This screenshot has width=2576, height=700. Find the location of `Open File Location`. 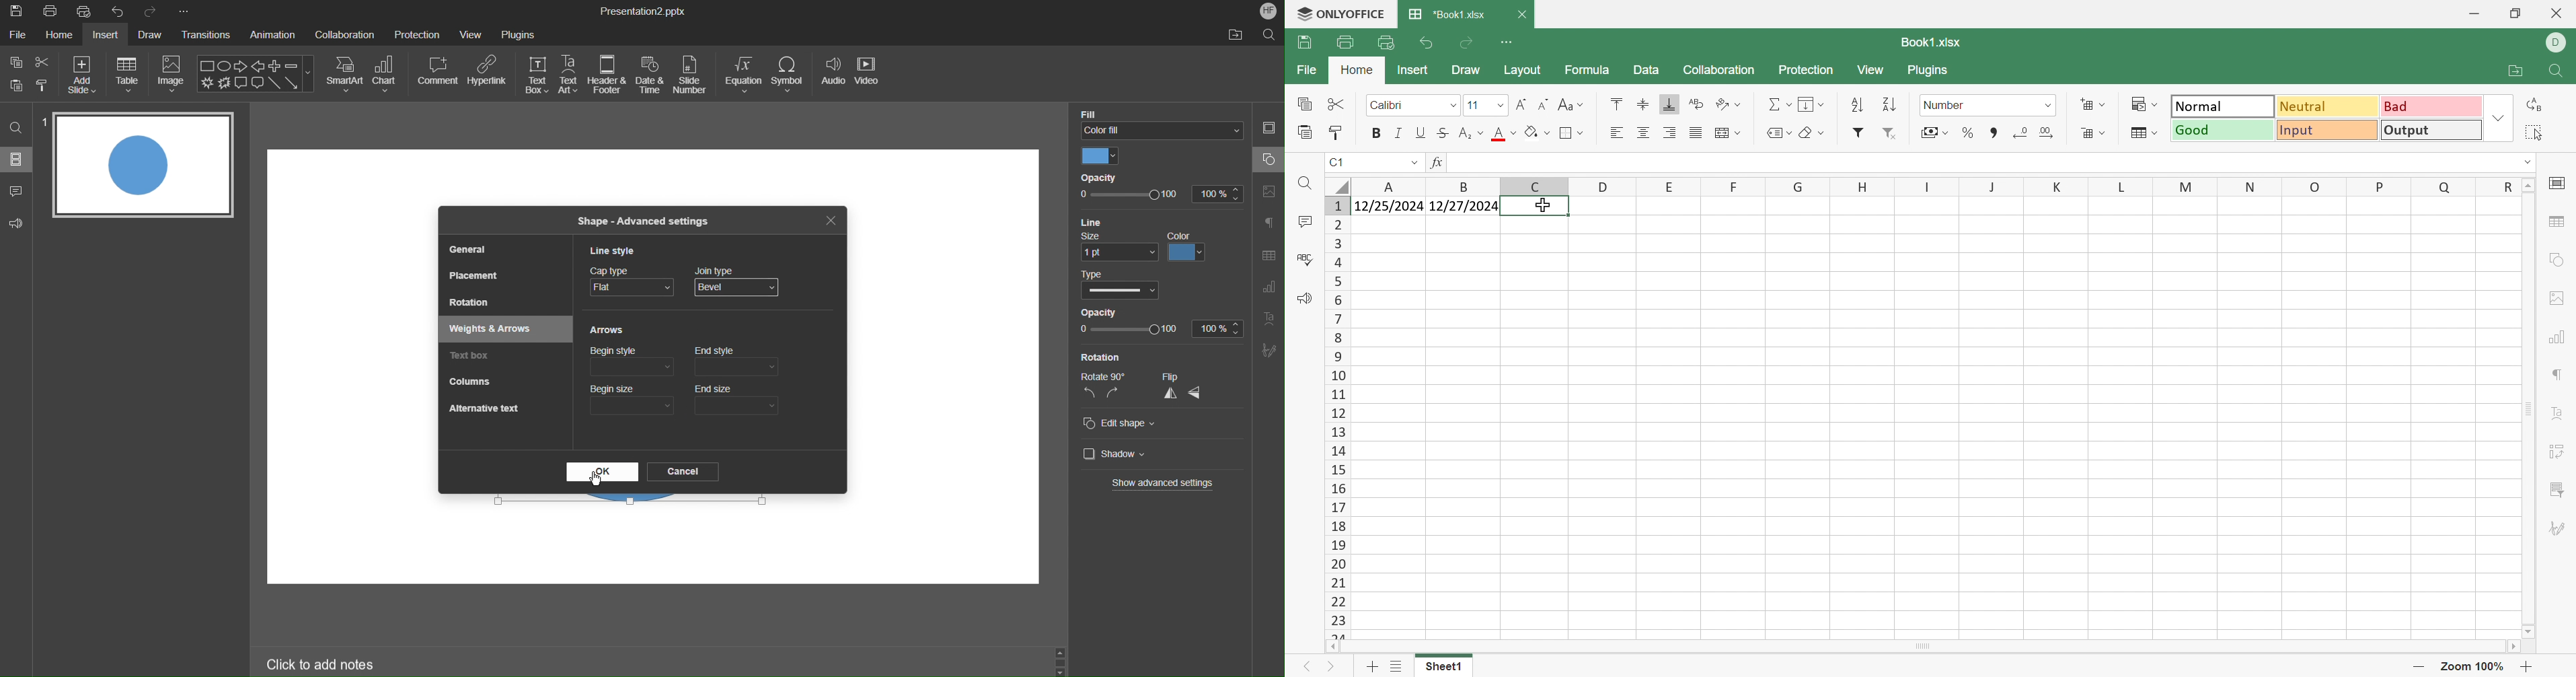

Open File Location is located at coordinates (1235, 36).